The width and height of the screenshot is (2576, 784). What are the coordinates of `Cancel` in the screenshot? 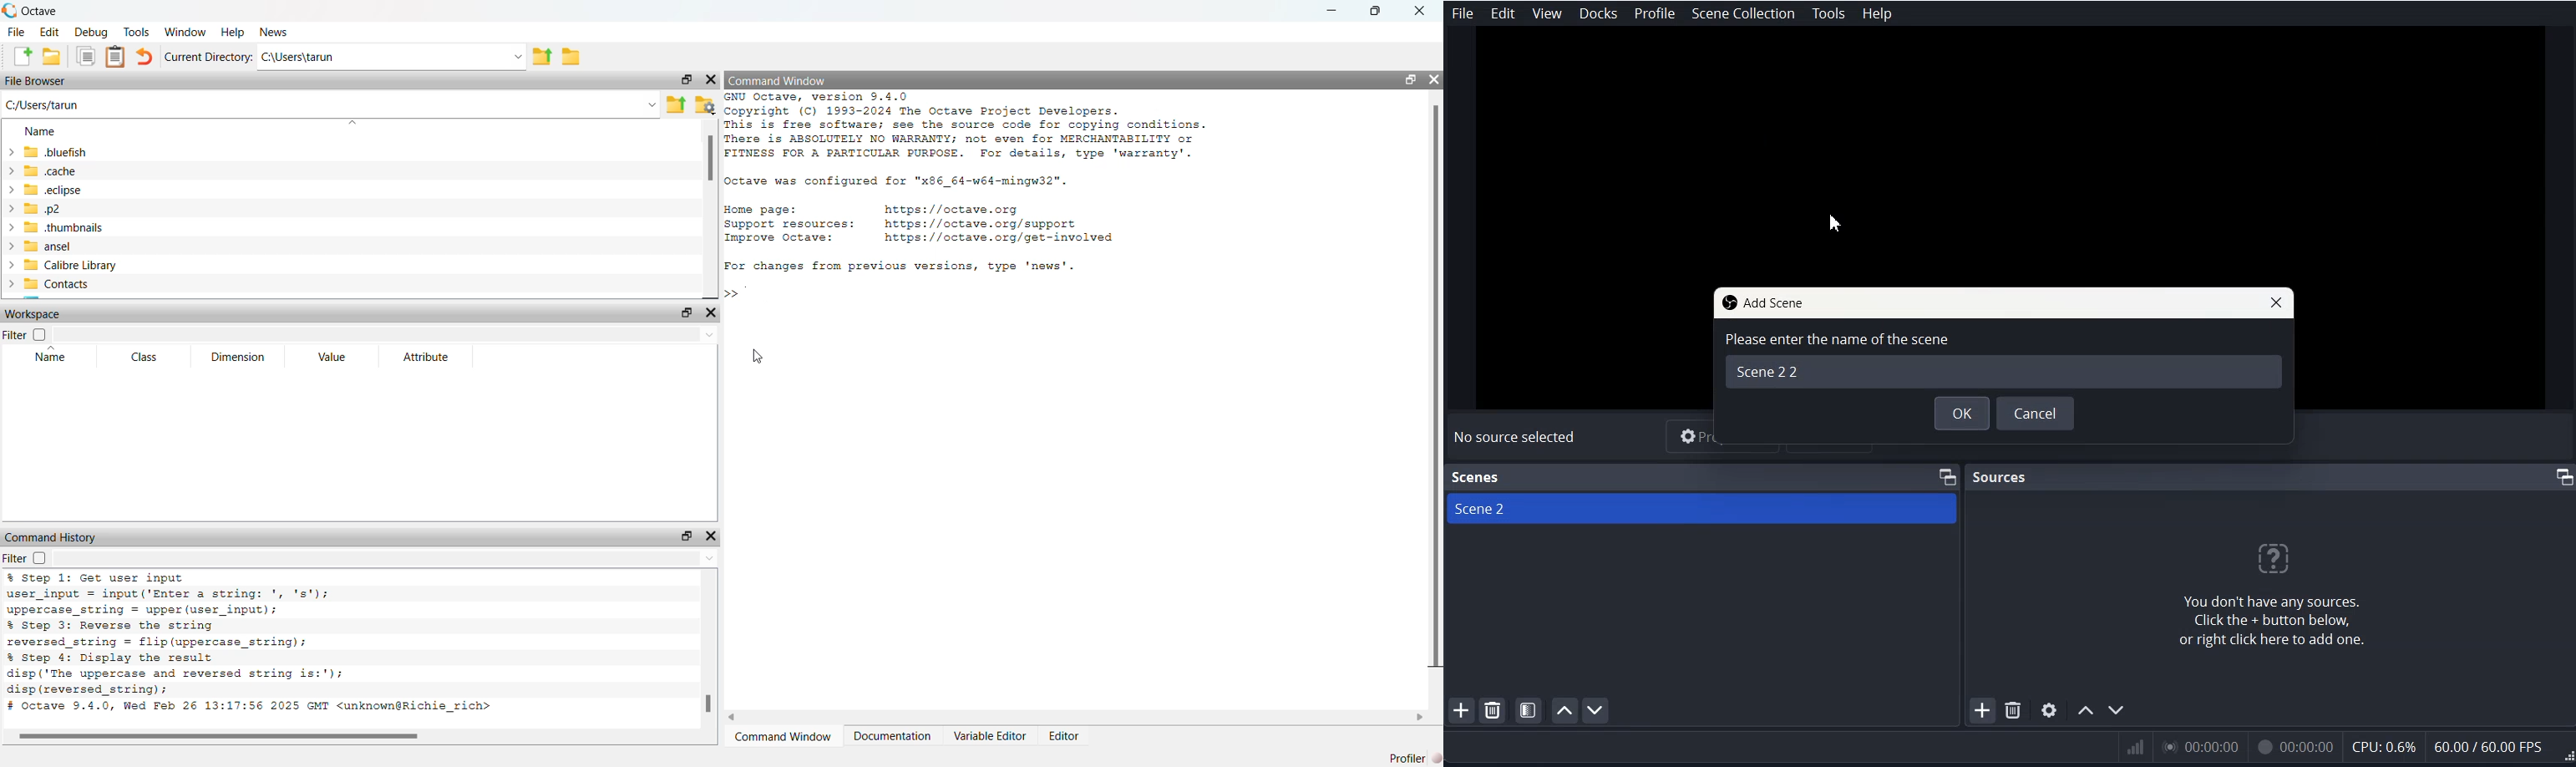 It's located at (2036, 413).